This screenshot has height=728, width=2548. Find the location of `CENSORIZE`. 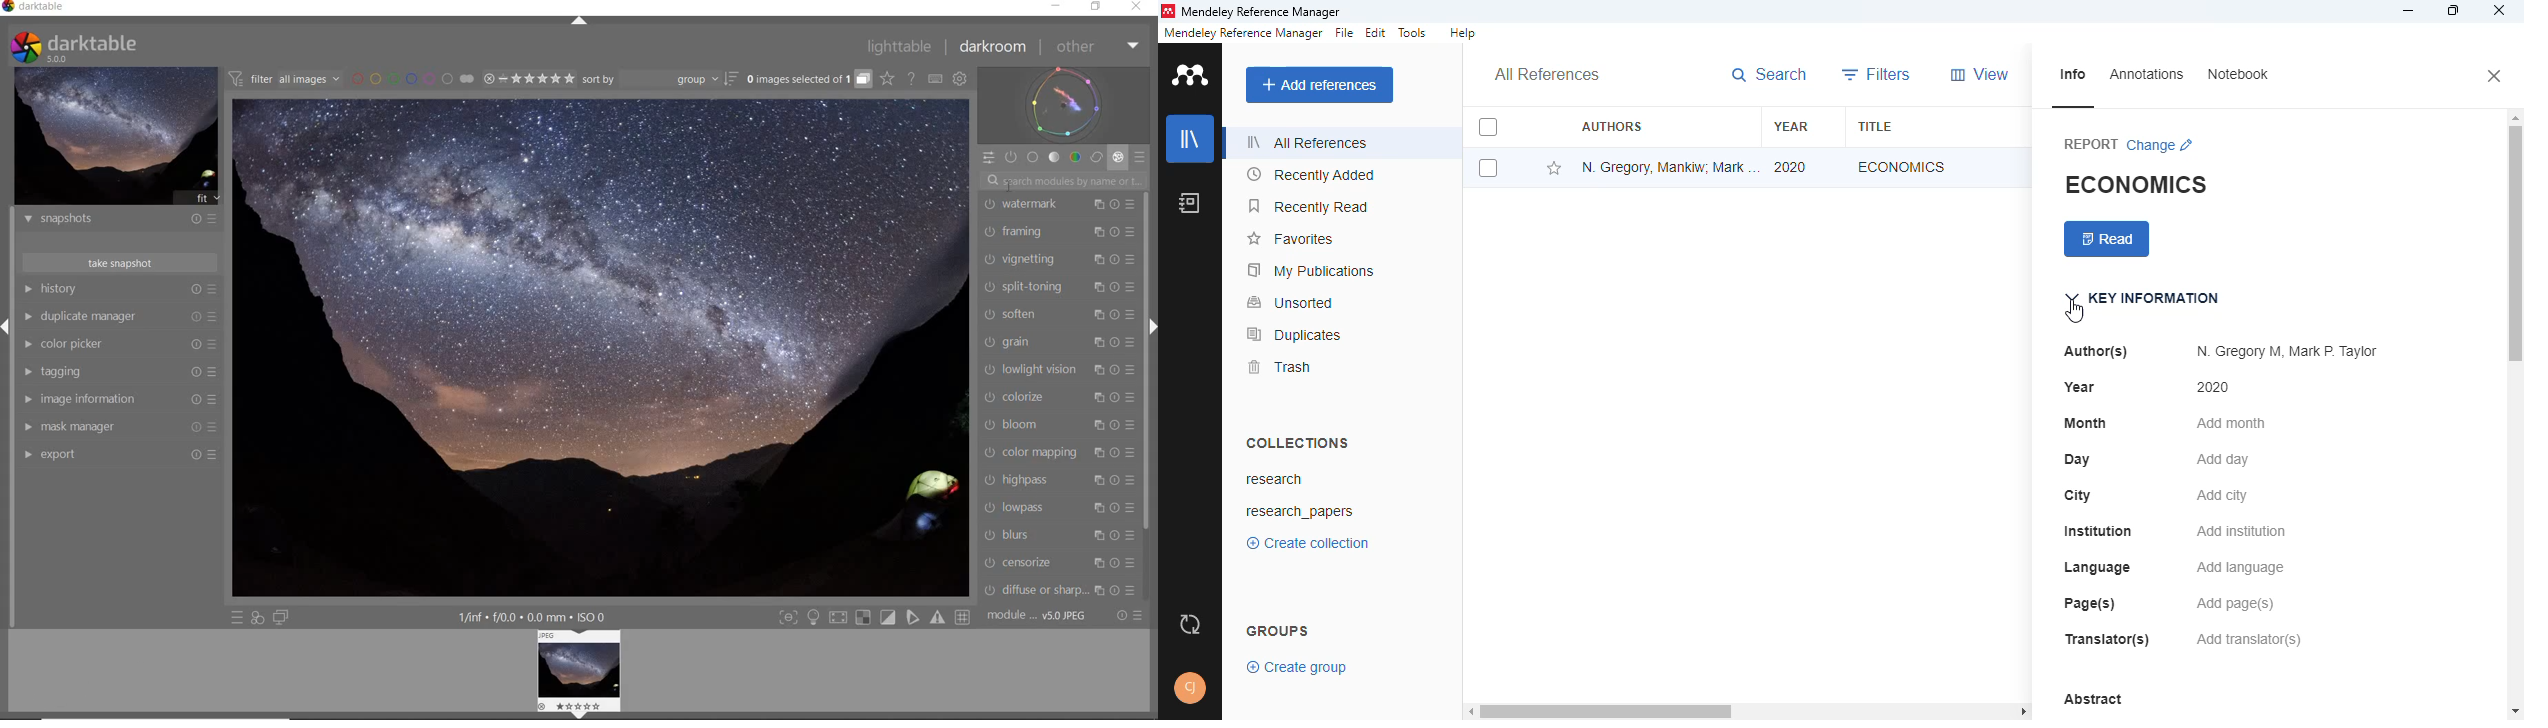

CENSORIZE is located at coordinates (1020, 562).